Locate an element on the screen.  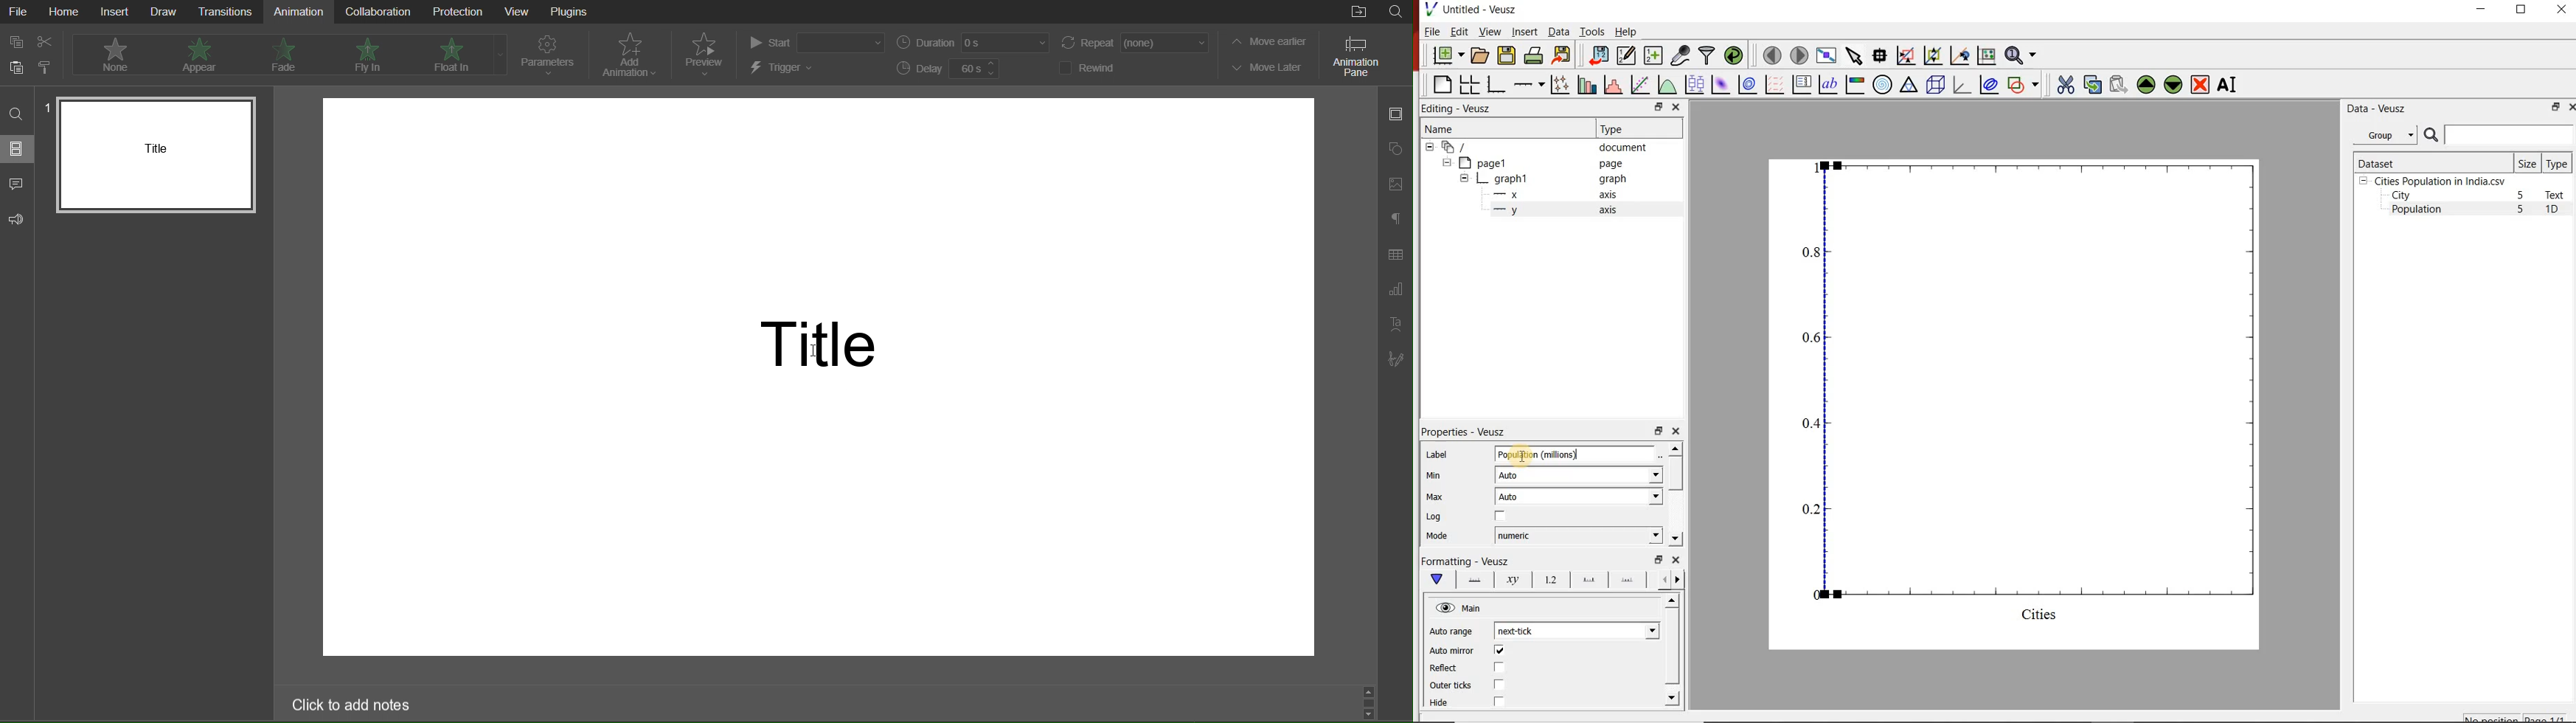
Text is located at coordinates (2557, 195).